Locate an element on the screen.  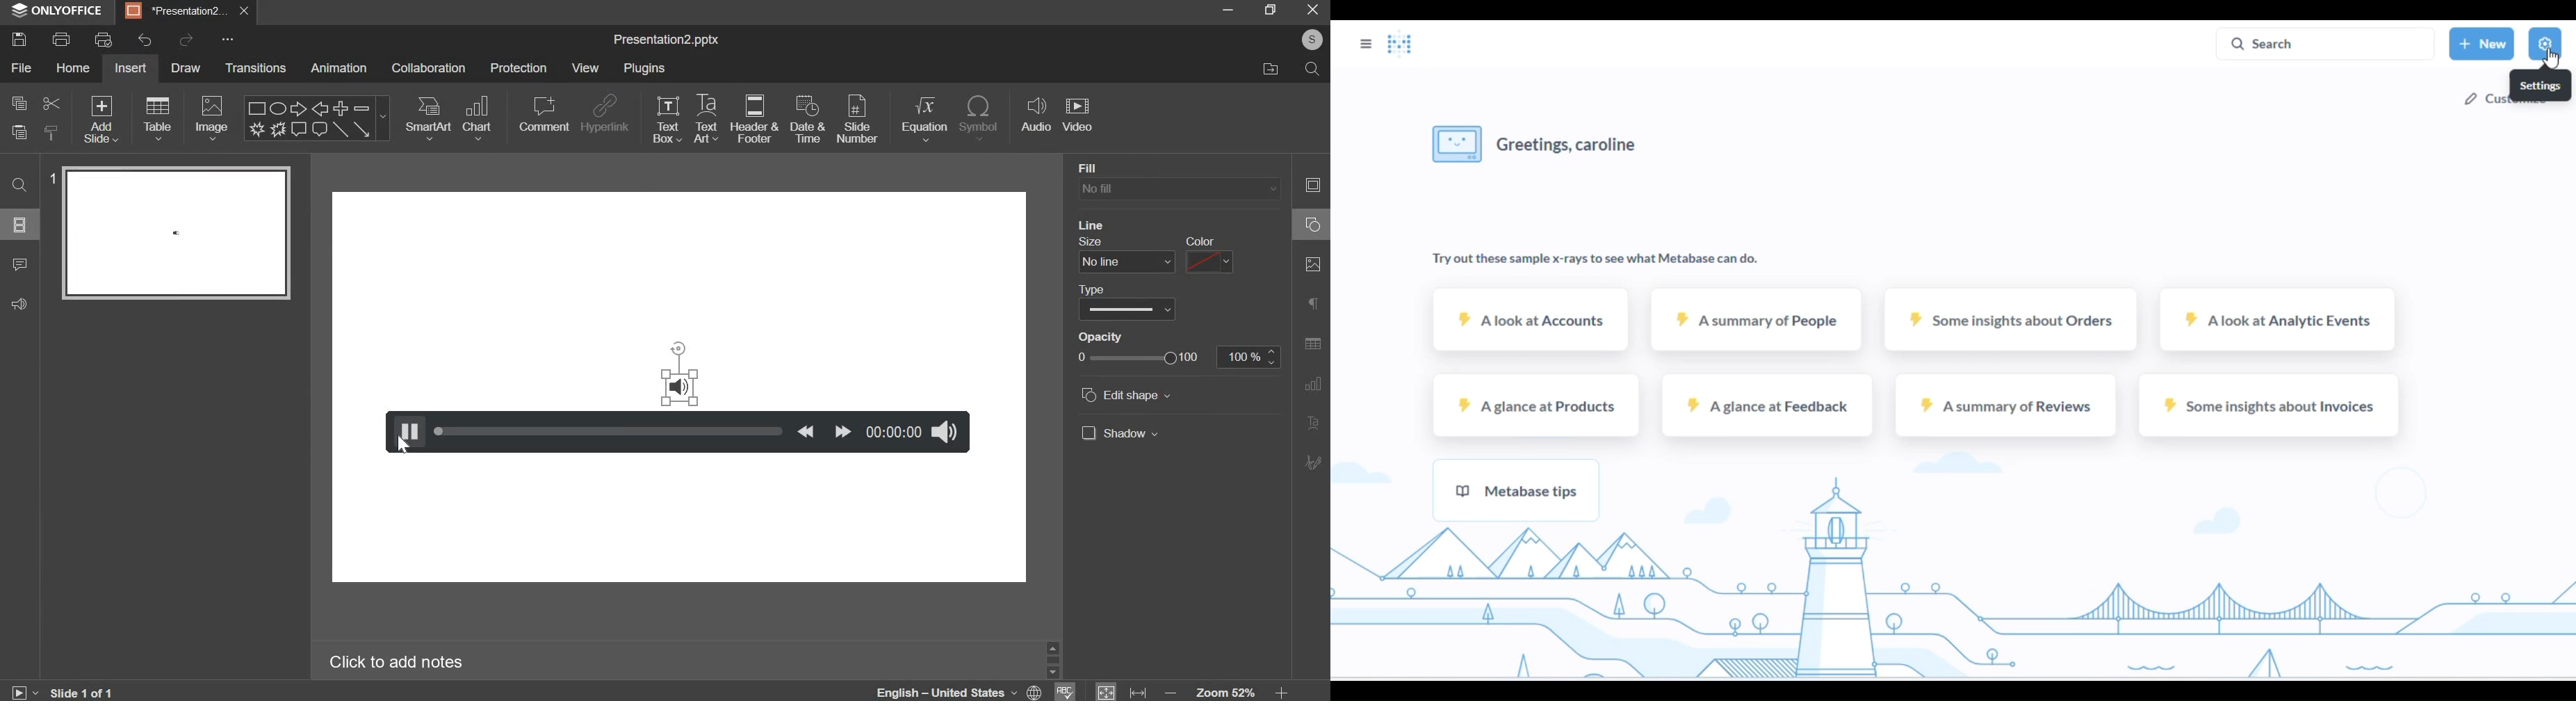
comment is located at coordinates (545, 110).